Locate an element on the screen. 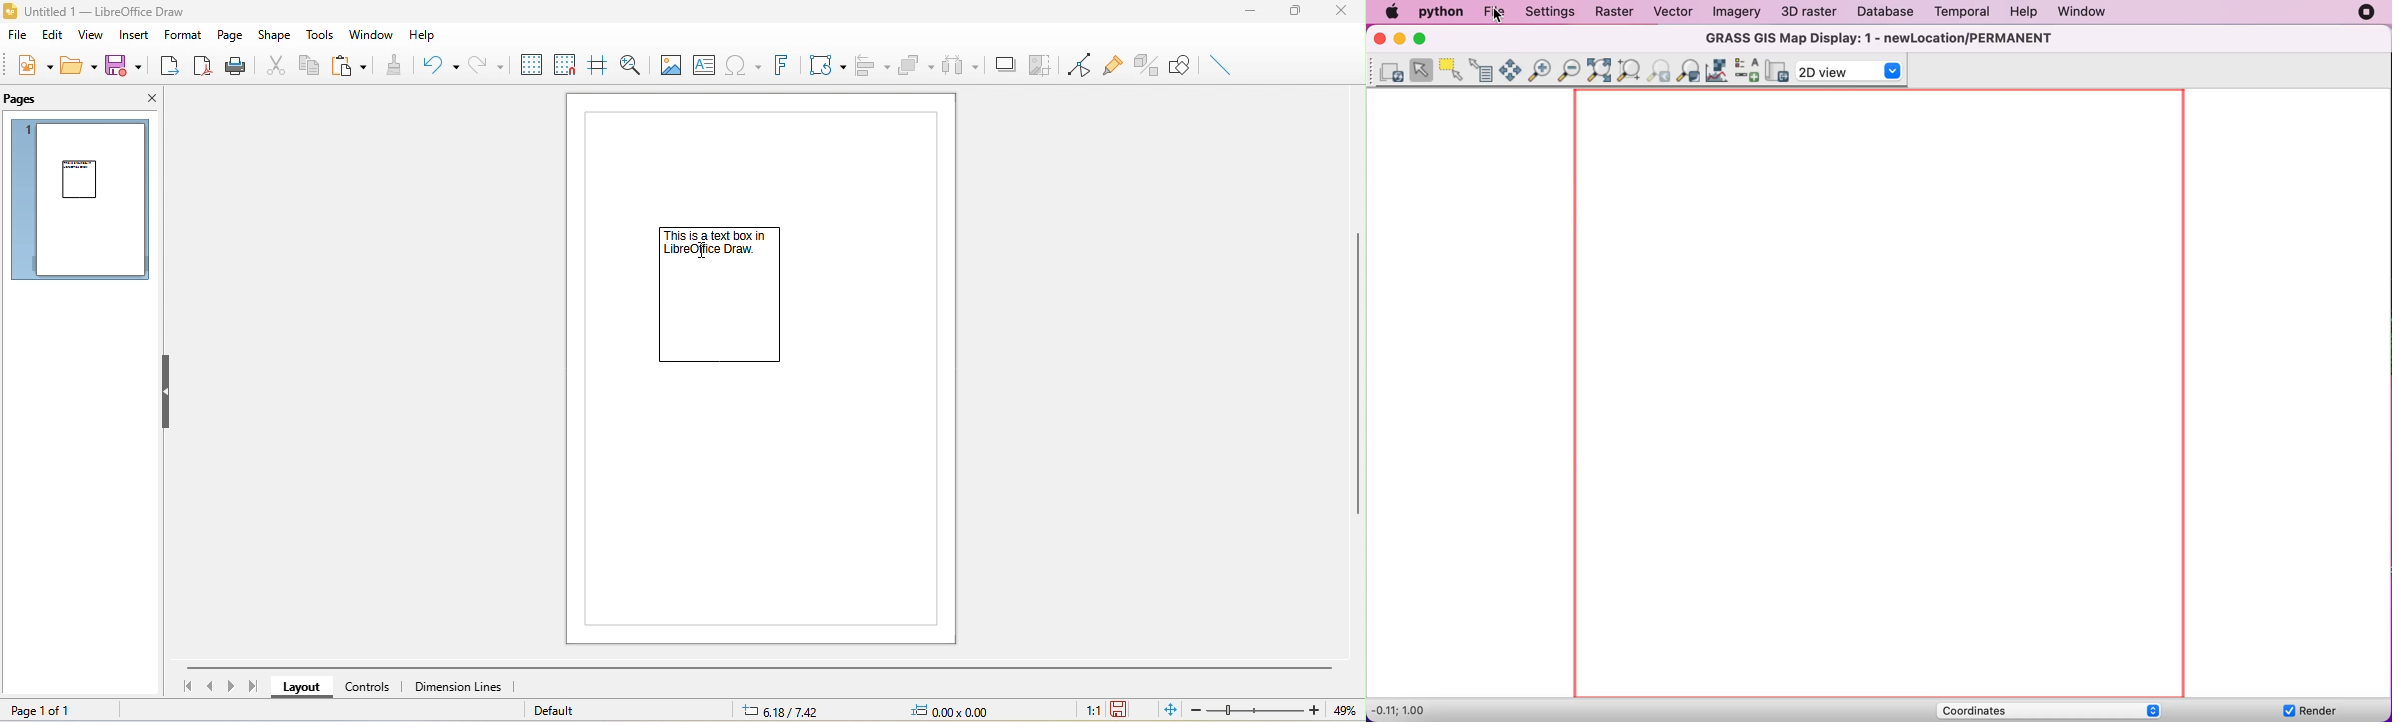  help is located at coordinates (424, 37).